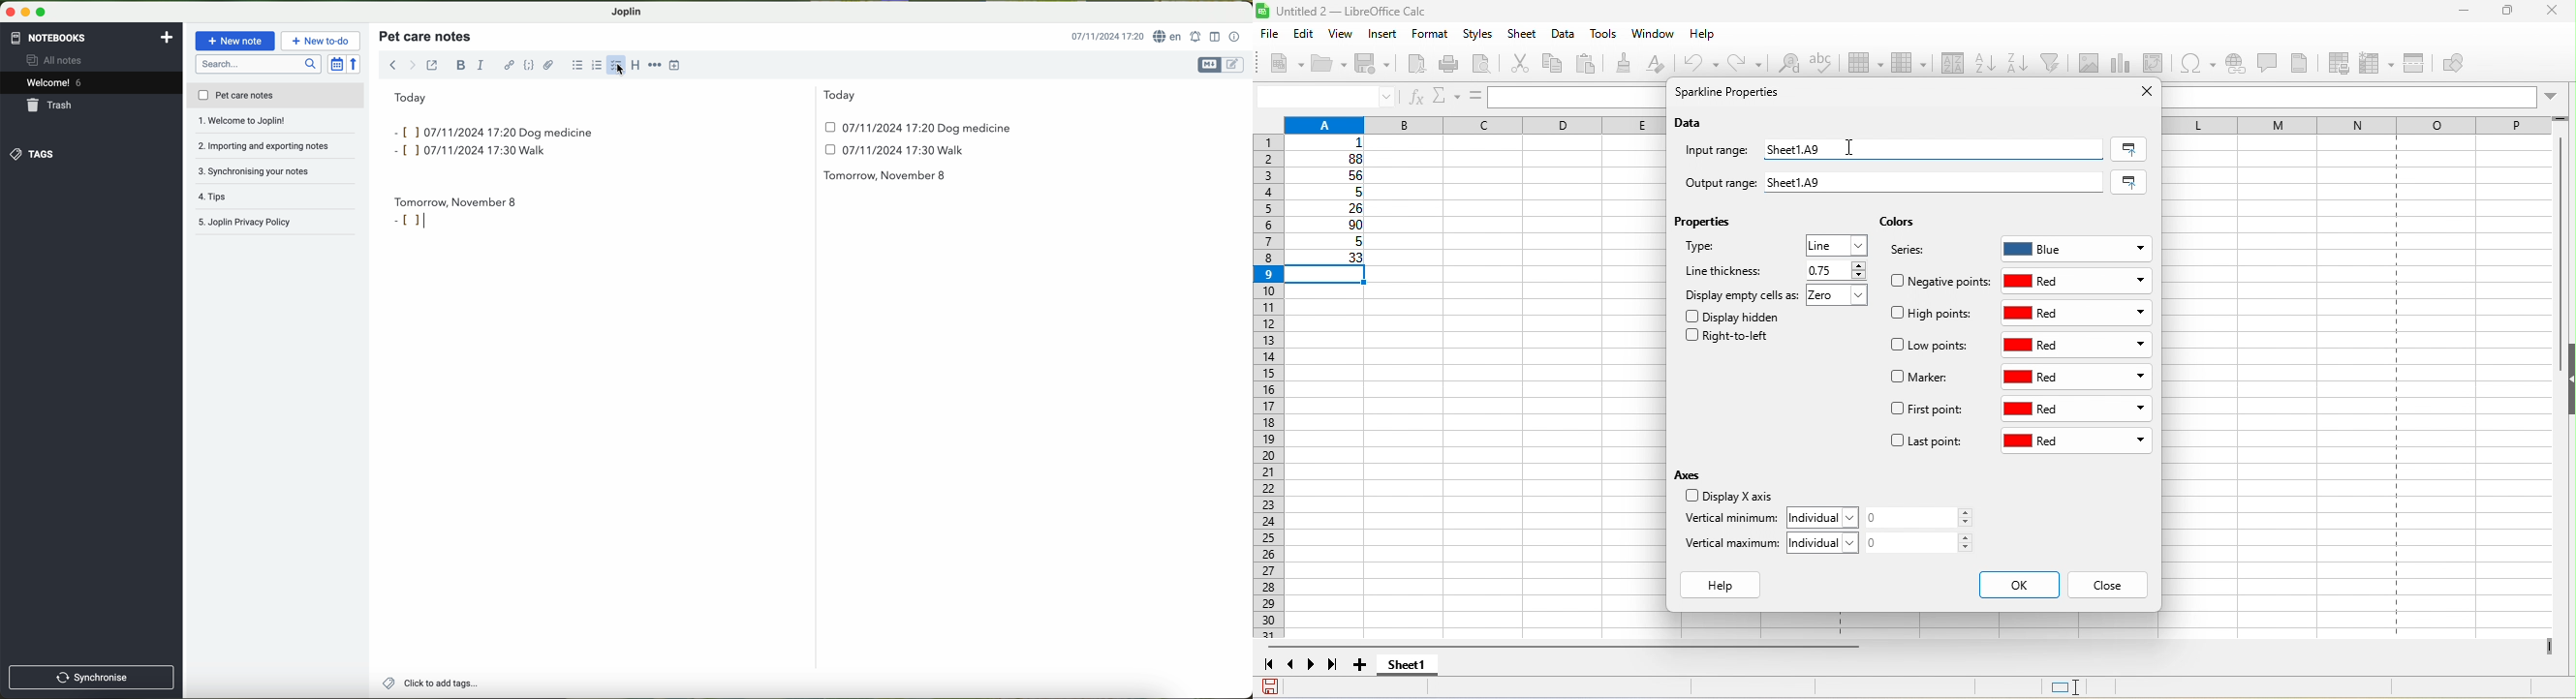  I want to click on freeze rows and column, so click(2378, 63).